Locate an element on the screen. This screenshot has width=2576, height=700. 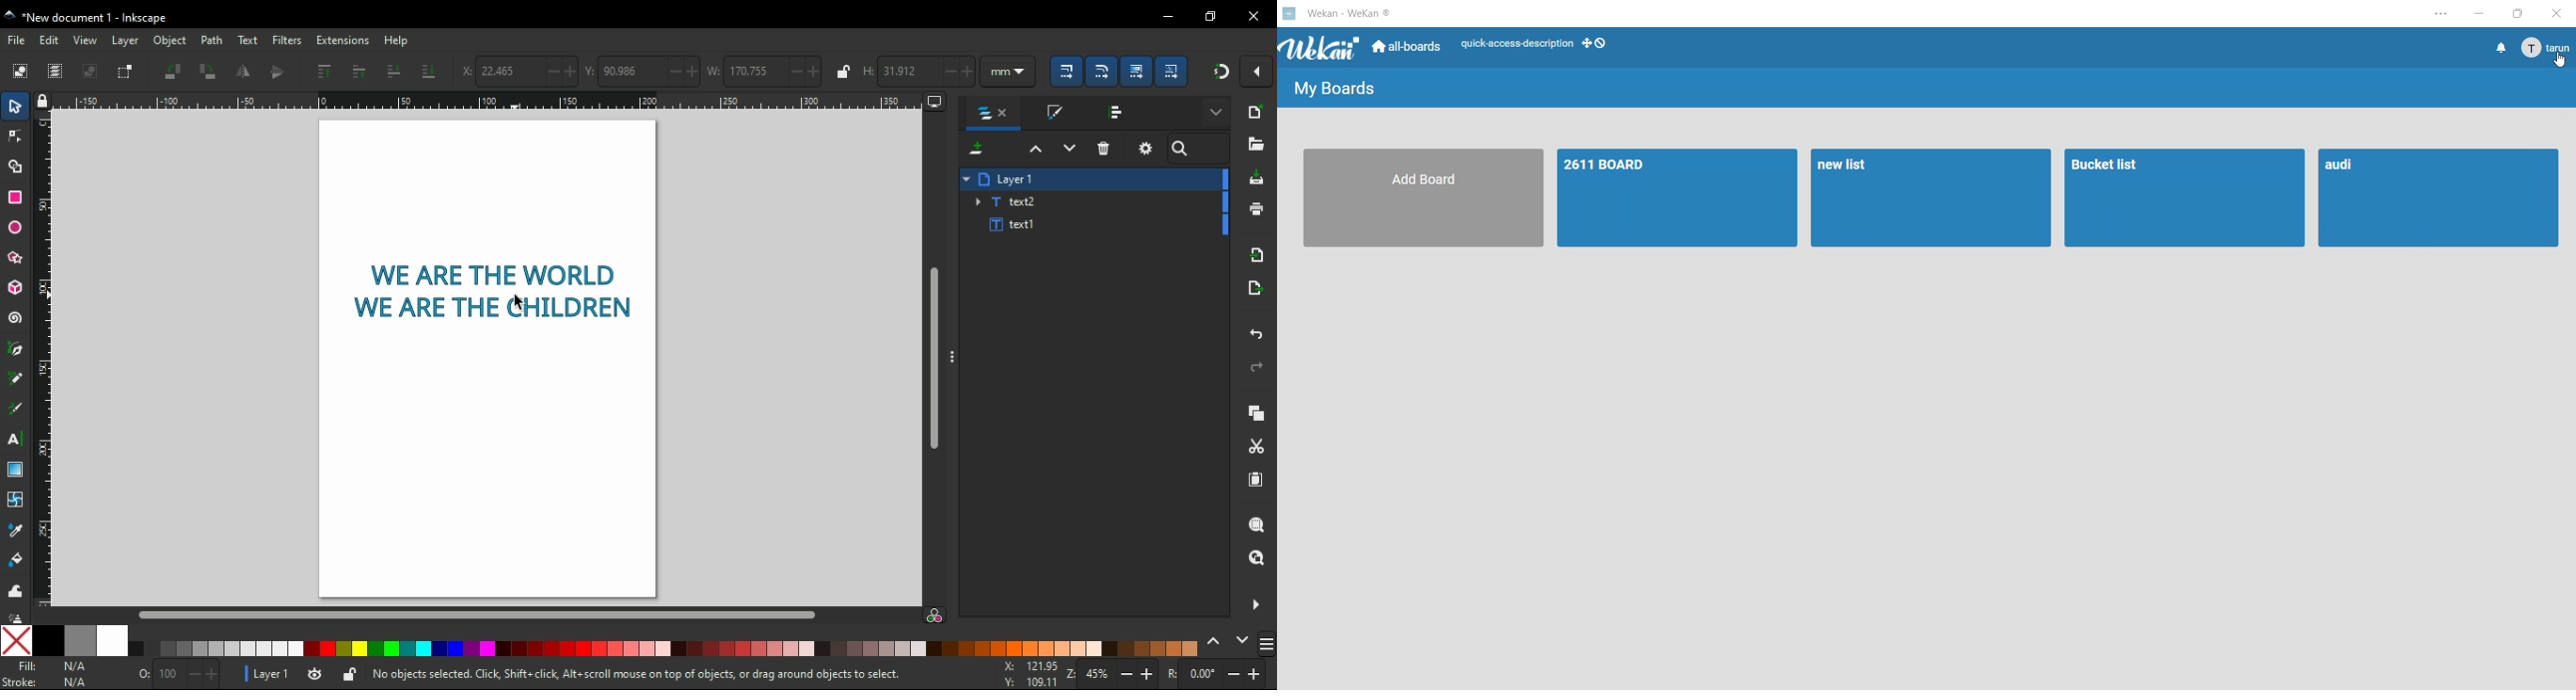
star/polygon tool is located at coordinates (14, 257).